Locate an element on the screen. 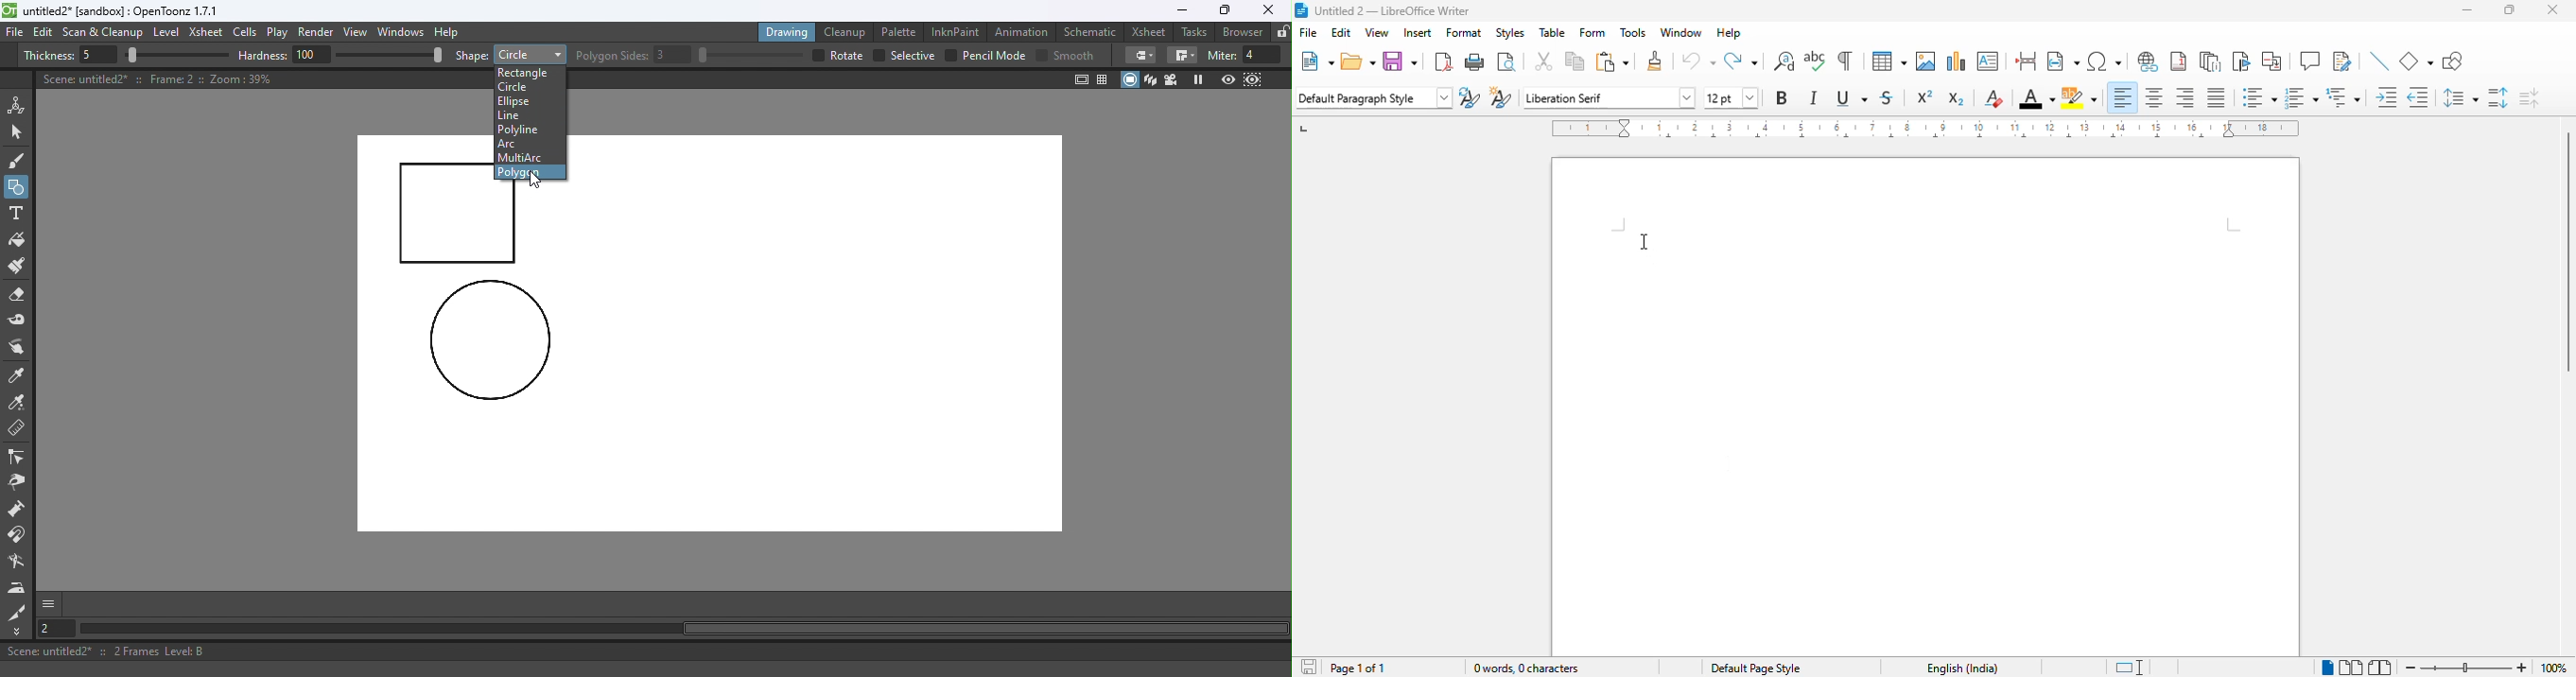  page is located at coordinates (1926, 405).